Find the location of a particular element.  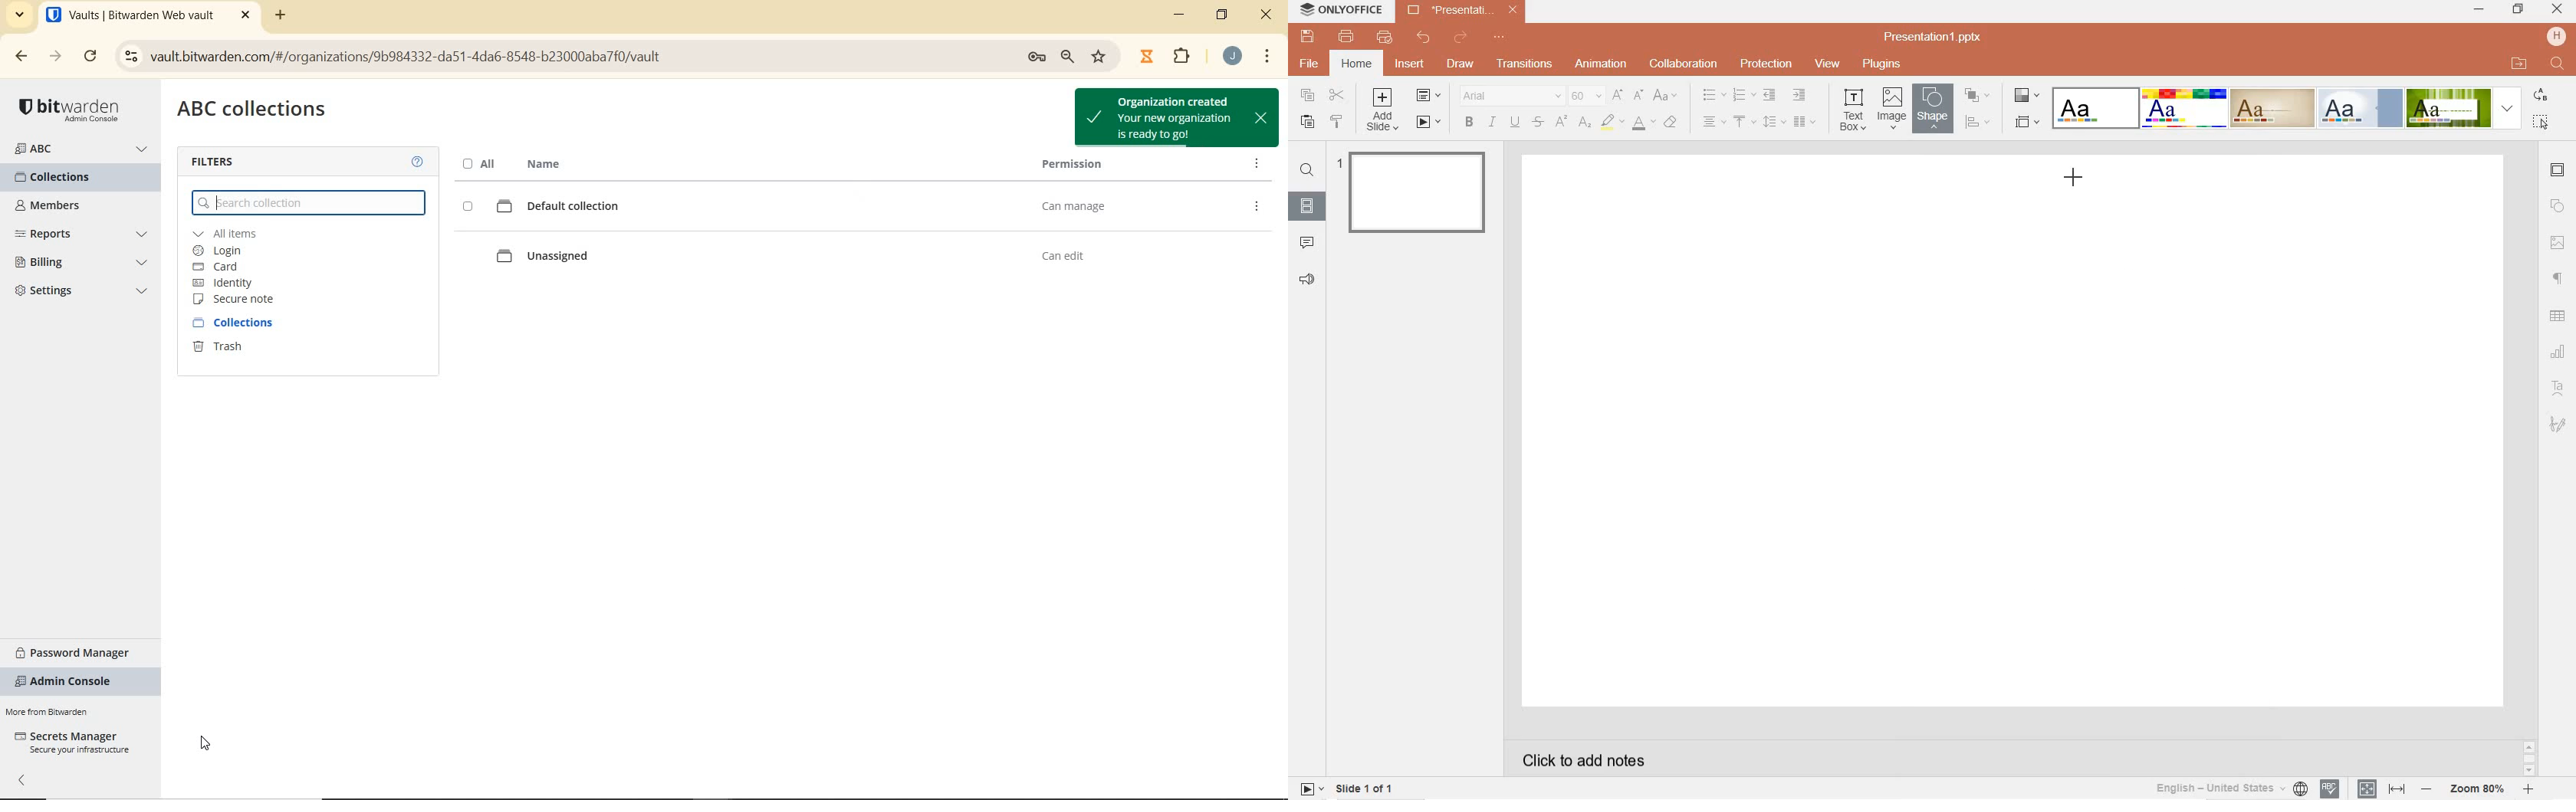

font color is located at coordinates (1644, 126).